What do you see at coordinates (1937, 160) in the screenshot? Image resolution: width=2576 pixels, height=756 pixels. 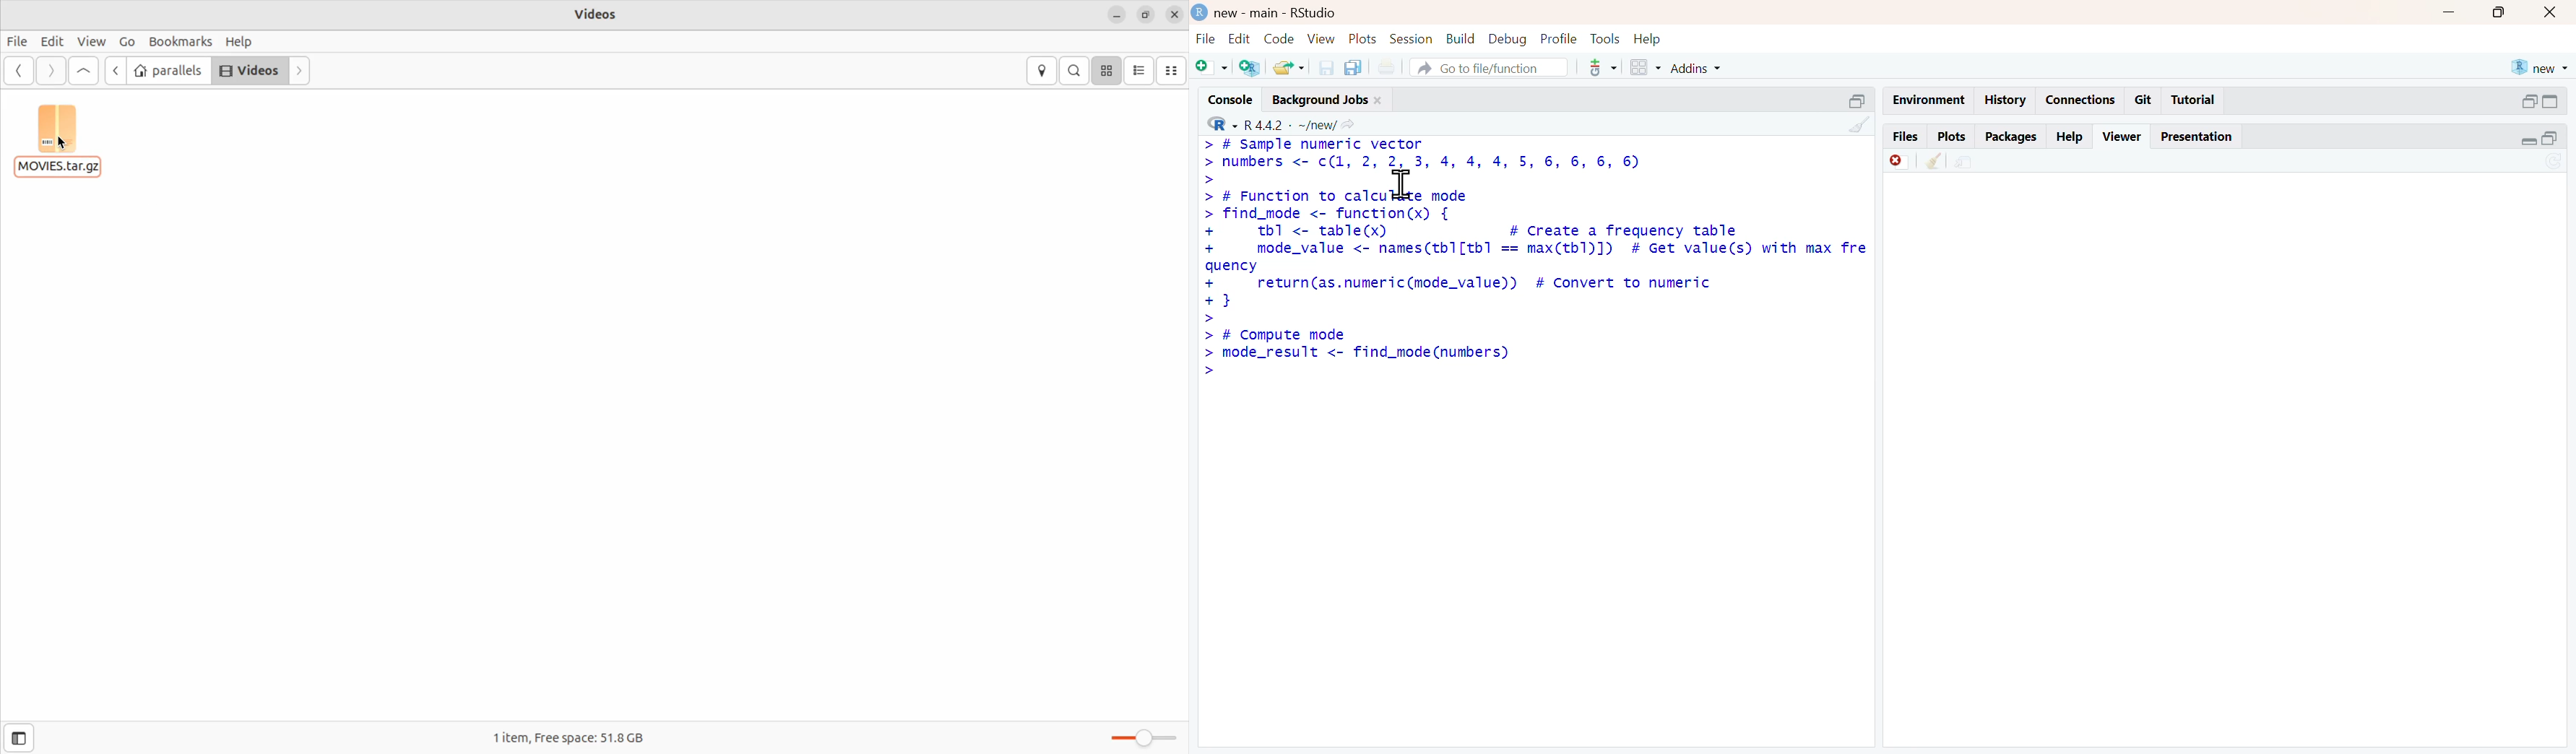 I see `clean` at bounding box center [1937, 160].